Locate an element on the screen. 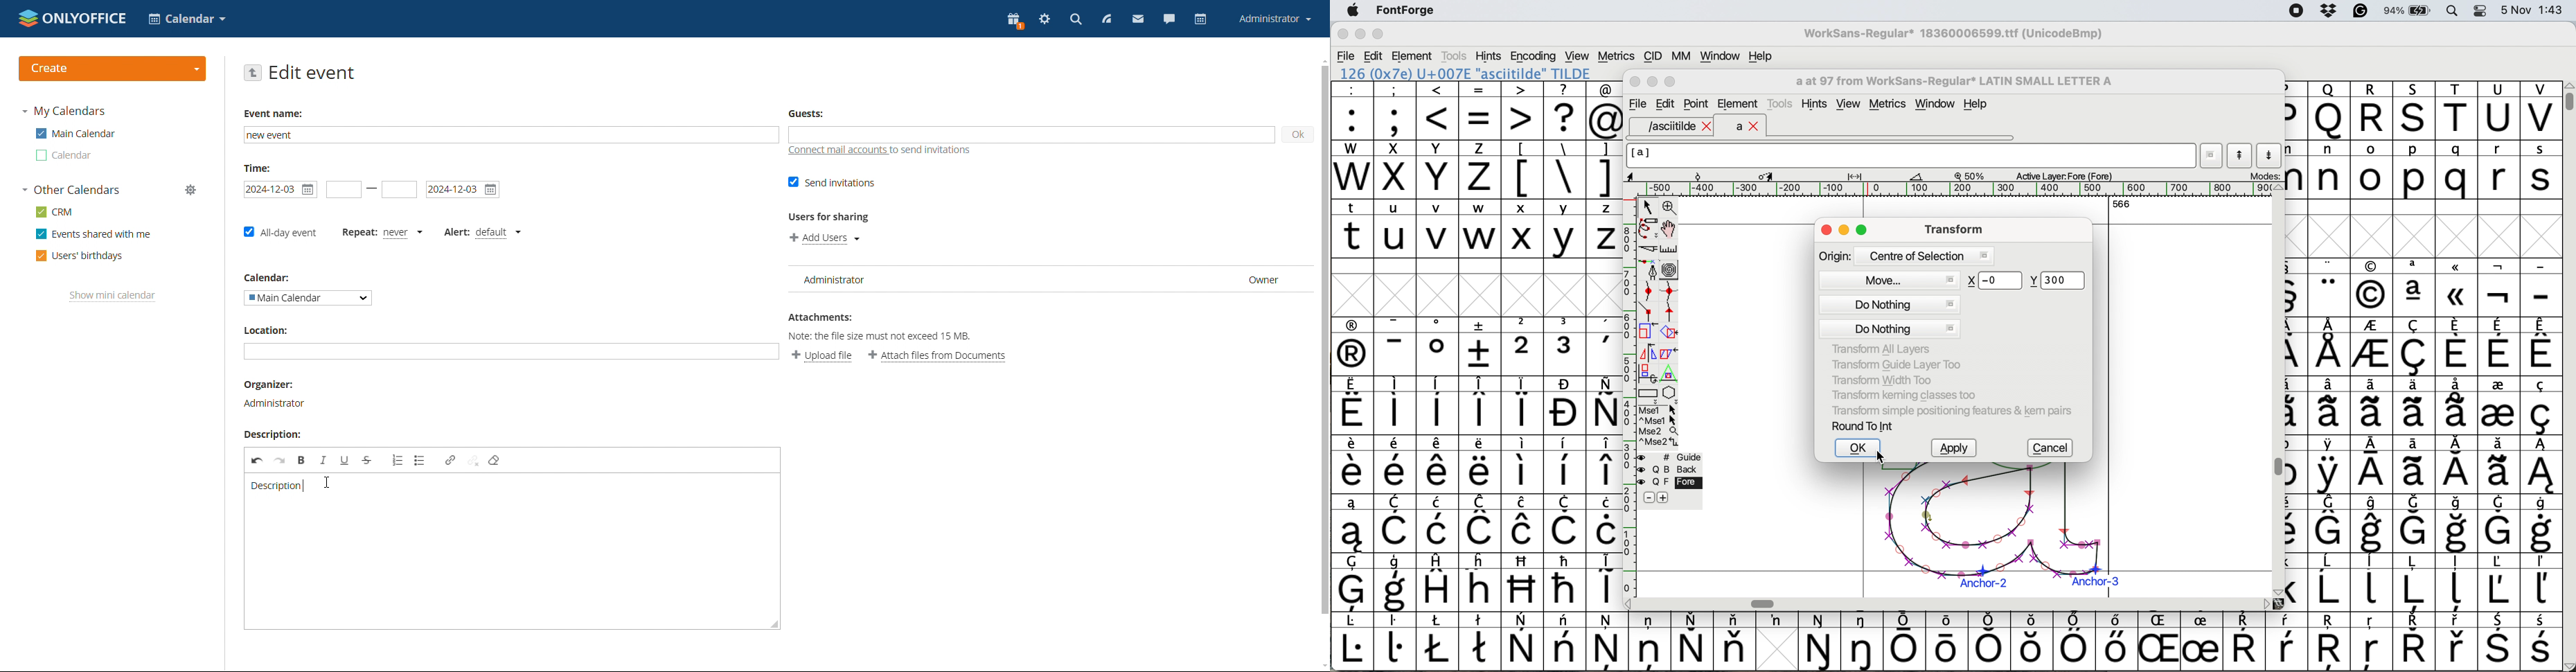 This screenshot has width=2576, height=672. symbol is located at coordinates (2543, 642).